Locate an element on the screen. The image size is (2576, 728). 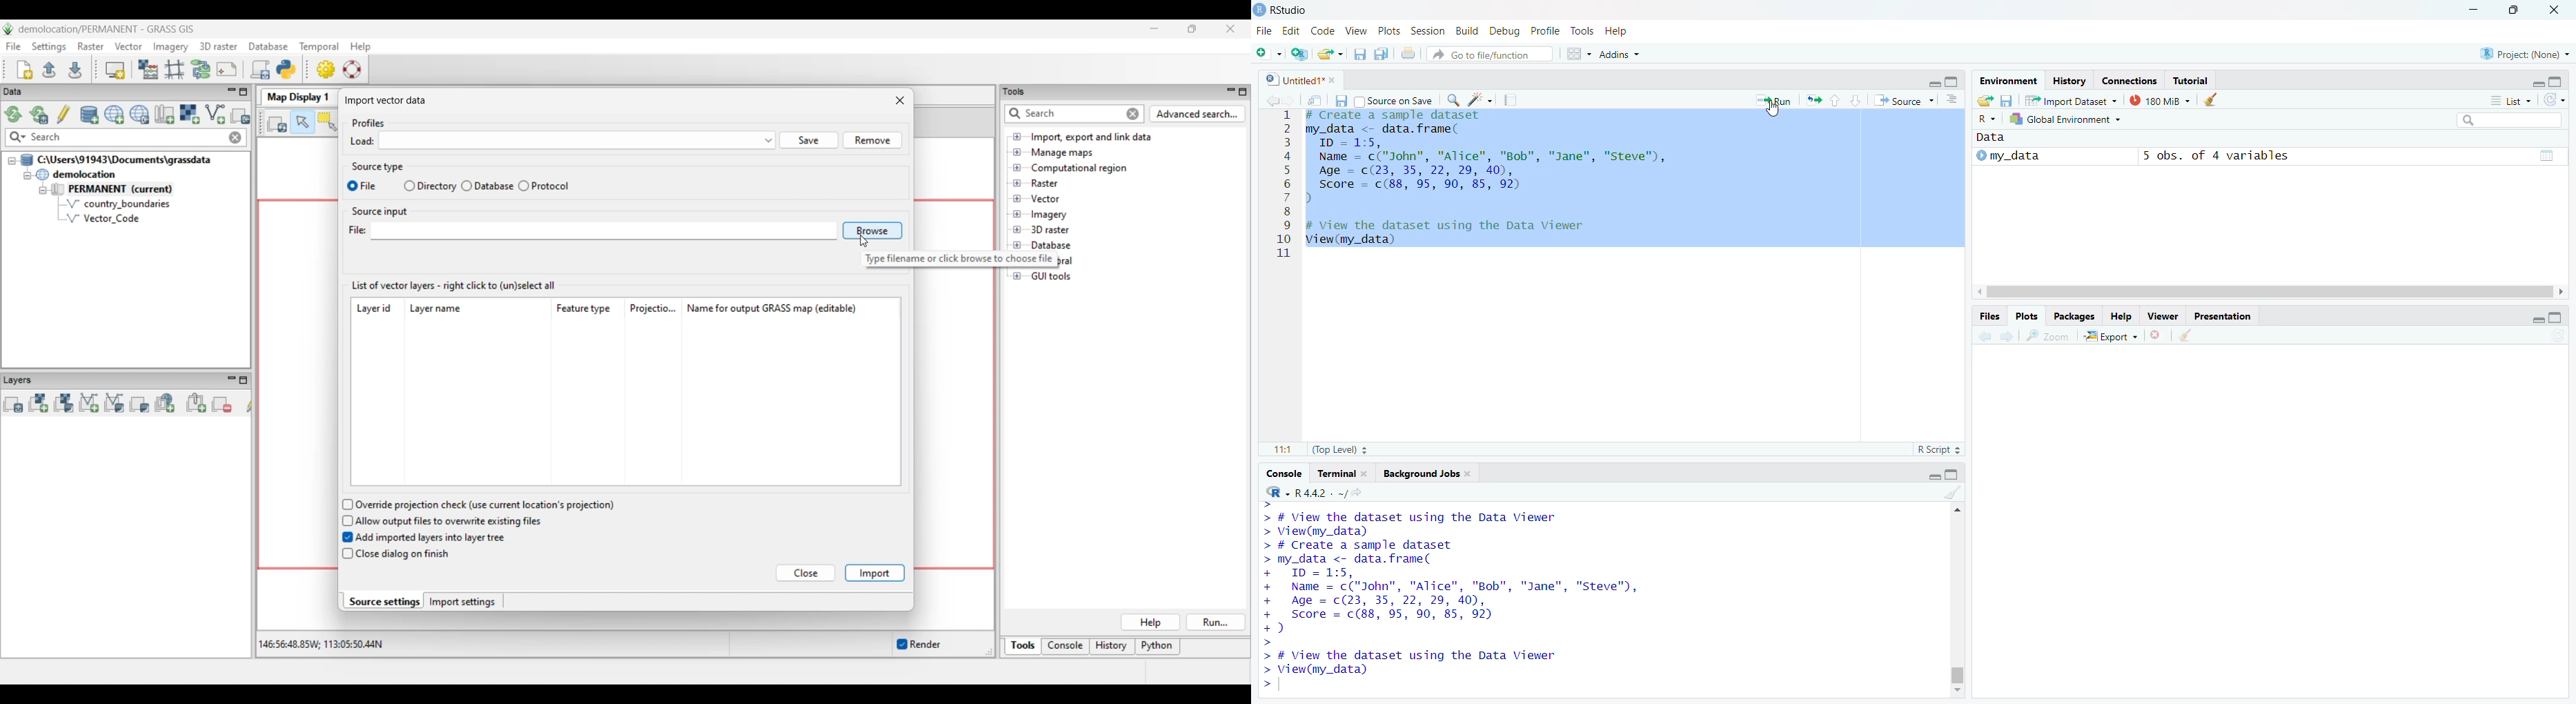
Pages is located at coordinates (1949, 99).